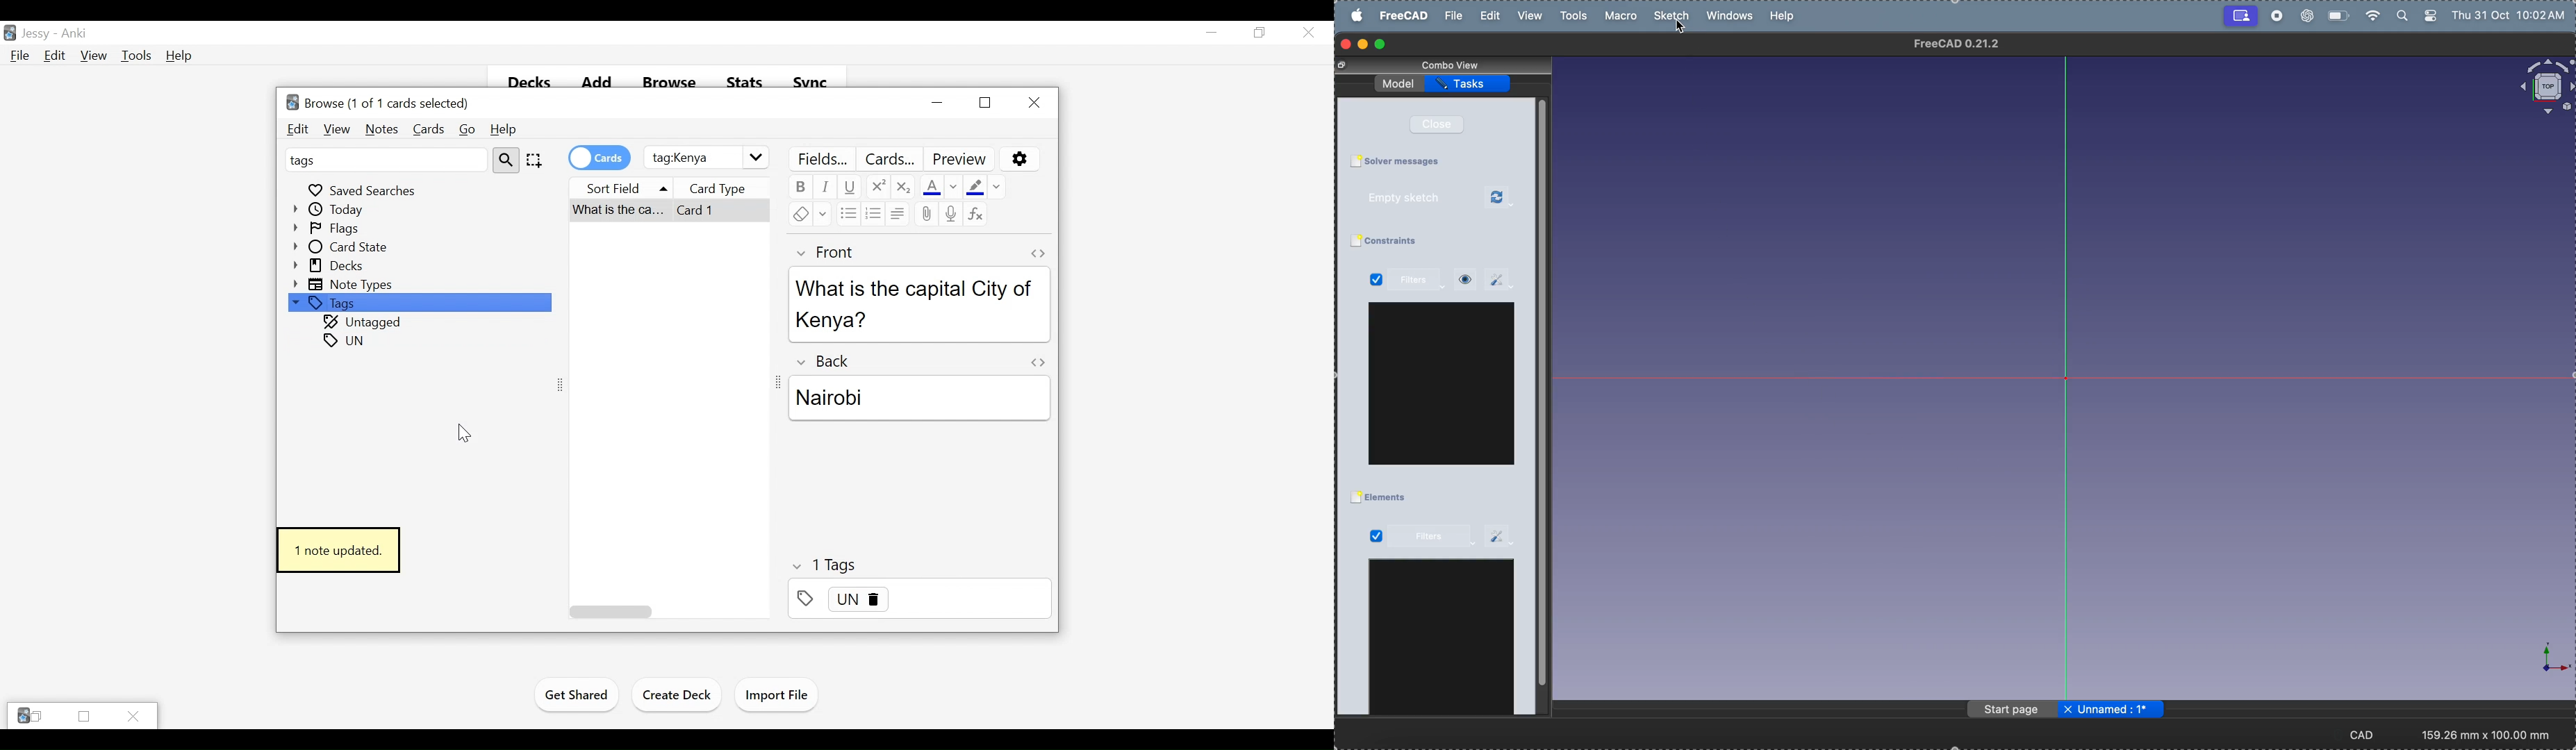 Image resolution: width=2576 pixels, height=756 pixels. What do you see at coordinates (466, 130) in the screenshot?
I see `Go` at bounding box center [466, 130].